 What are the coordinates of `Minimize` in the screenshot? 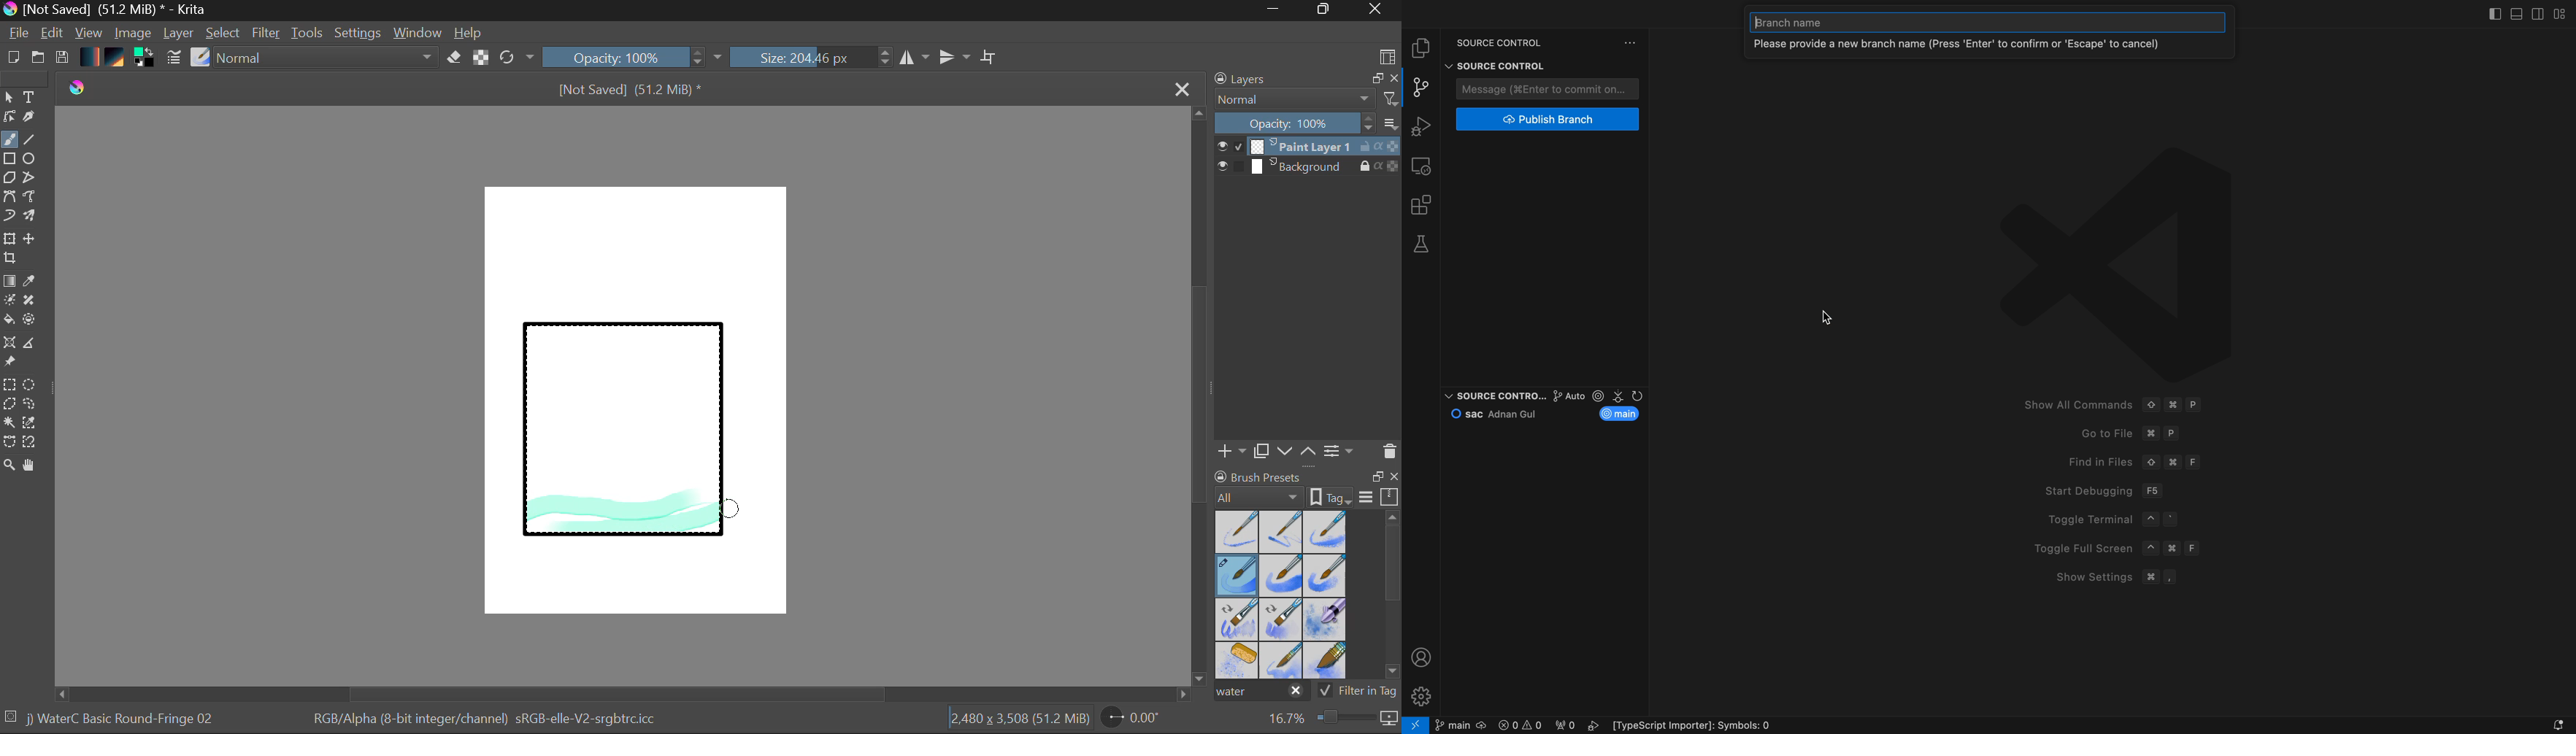 It's located at (1326, 10).